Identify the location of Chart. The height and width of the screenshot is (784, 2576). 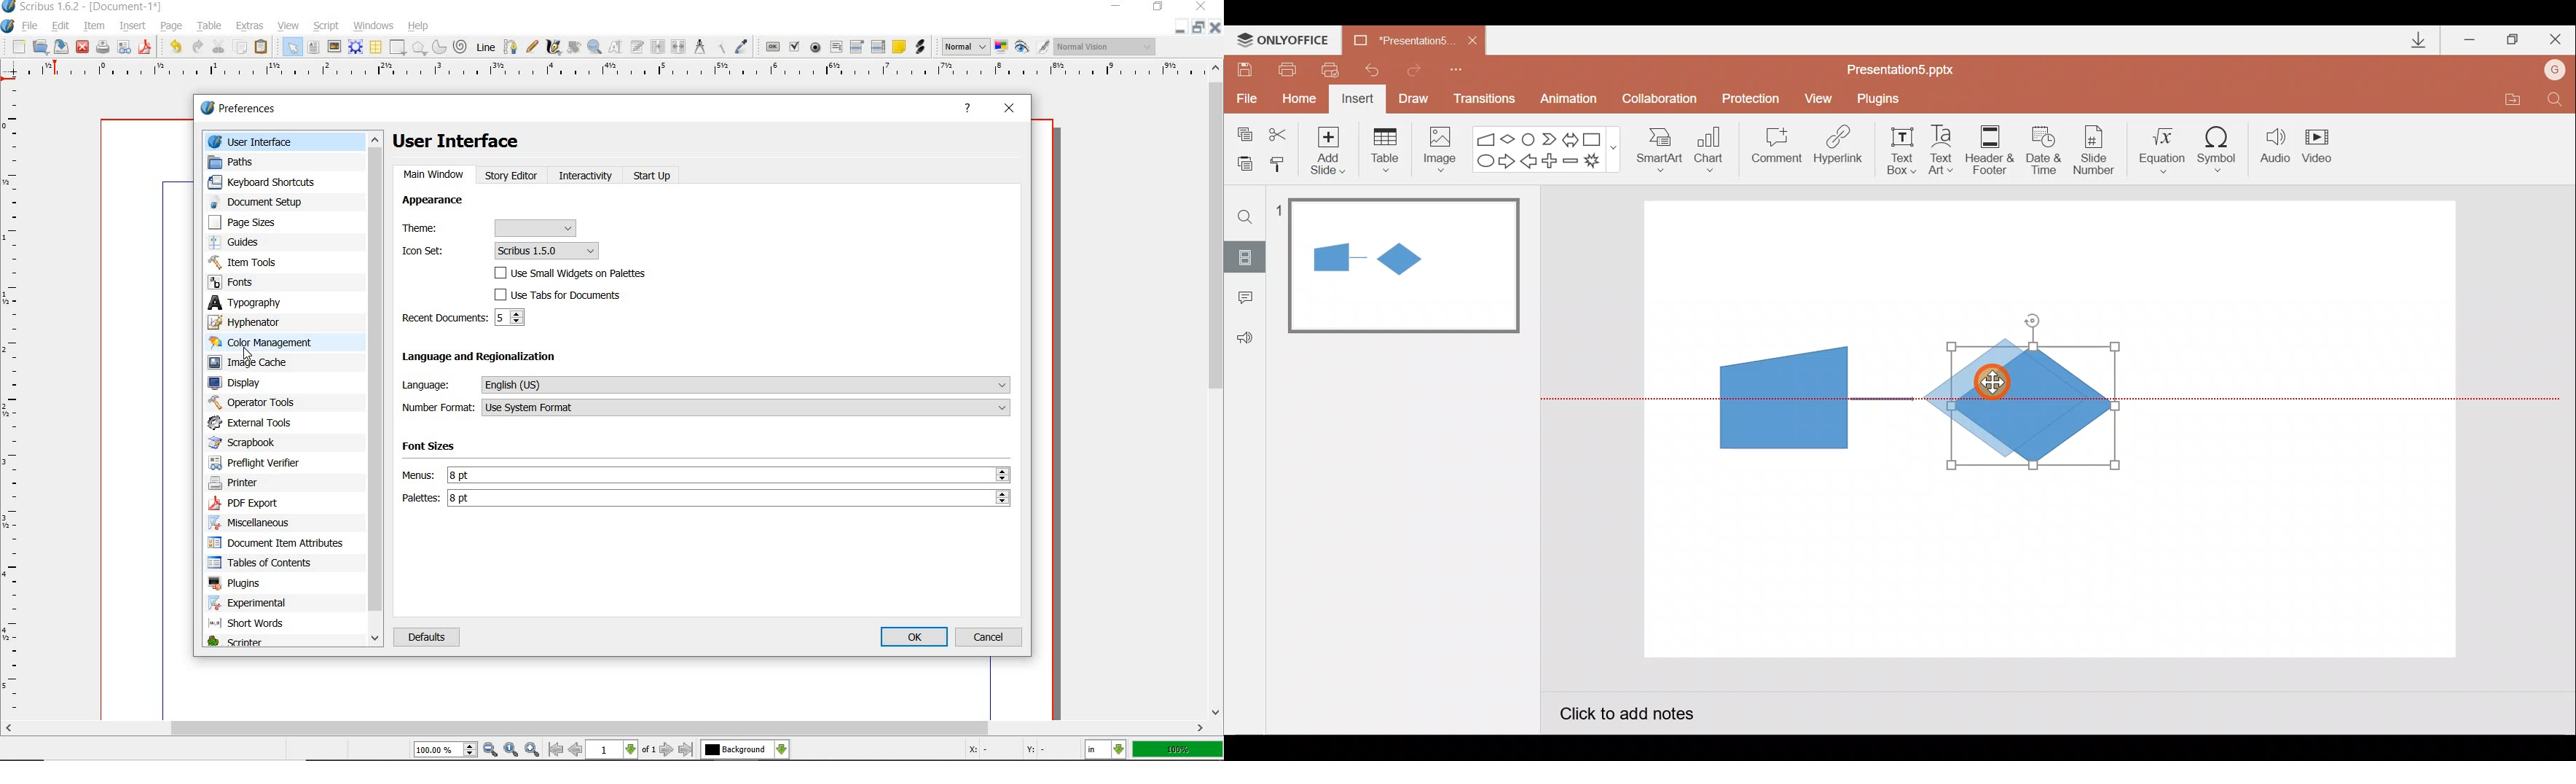
(1709, 147).